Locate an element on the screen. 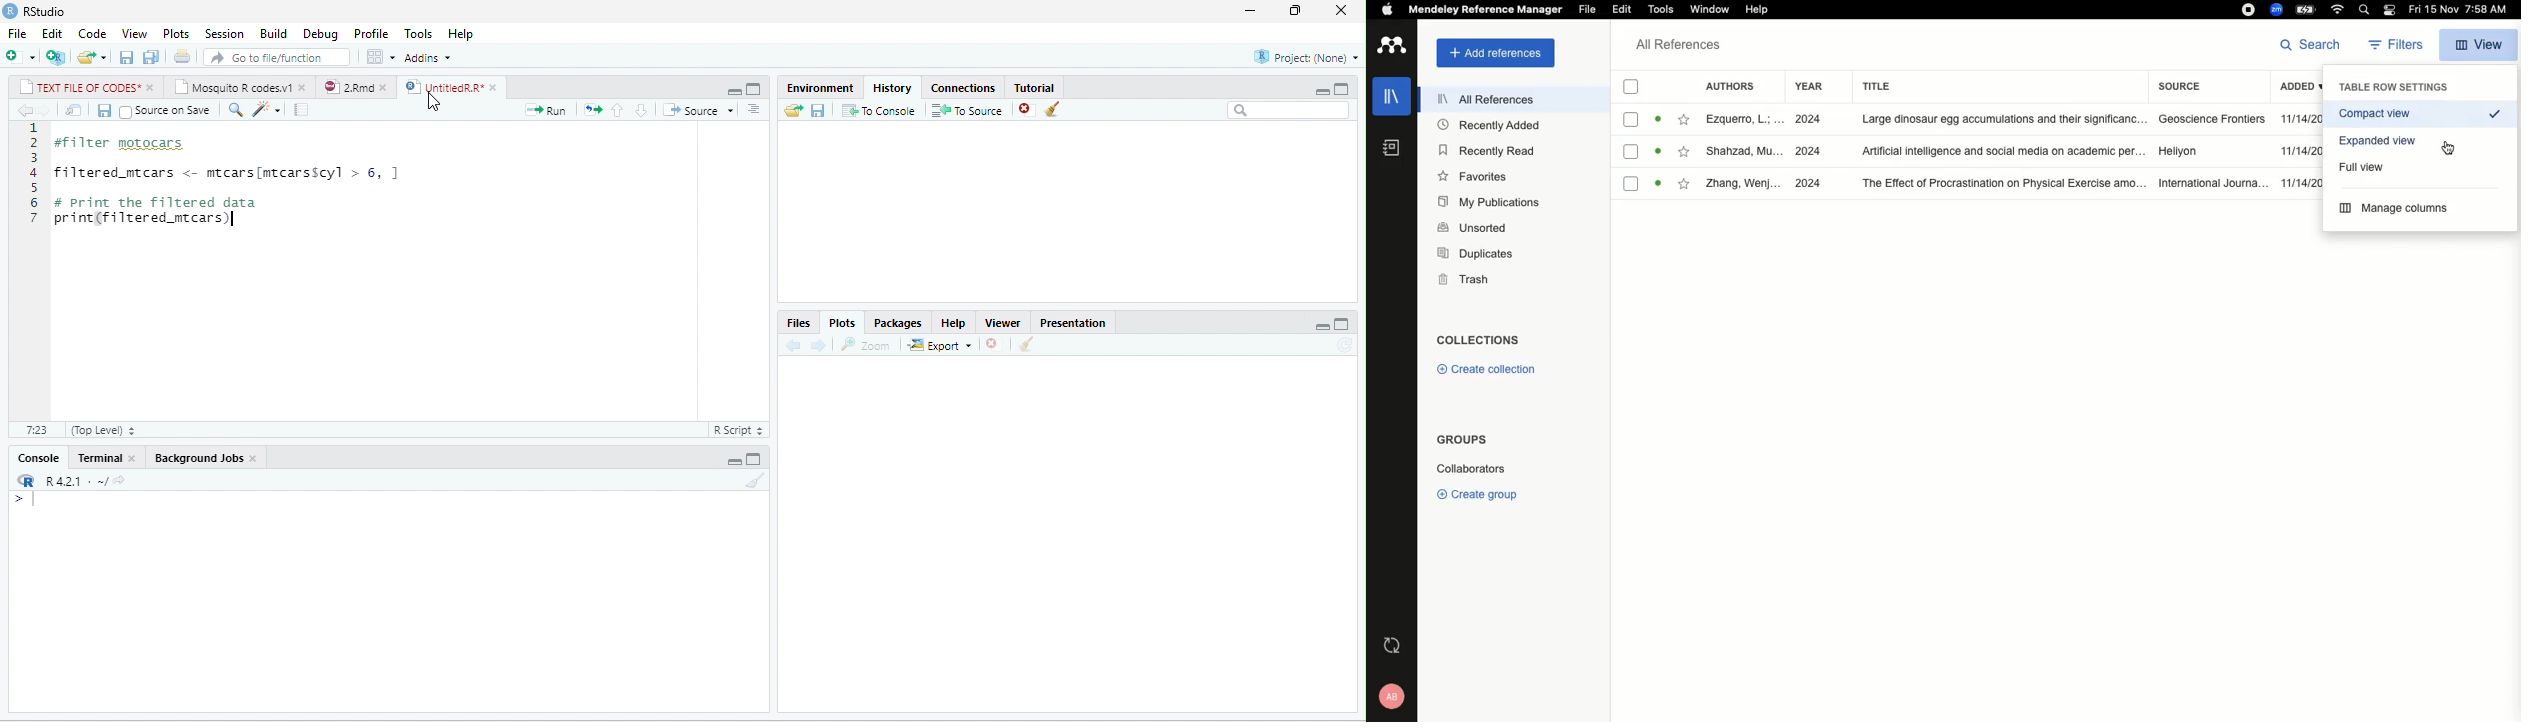 The height and width of the screenshot is (728, 2548). down is located at coordinates (641, 110).